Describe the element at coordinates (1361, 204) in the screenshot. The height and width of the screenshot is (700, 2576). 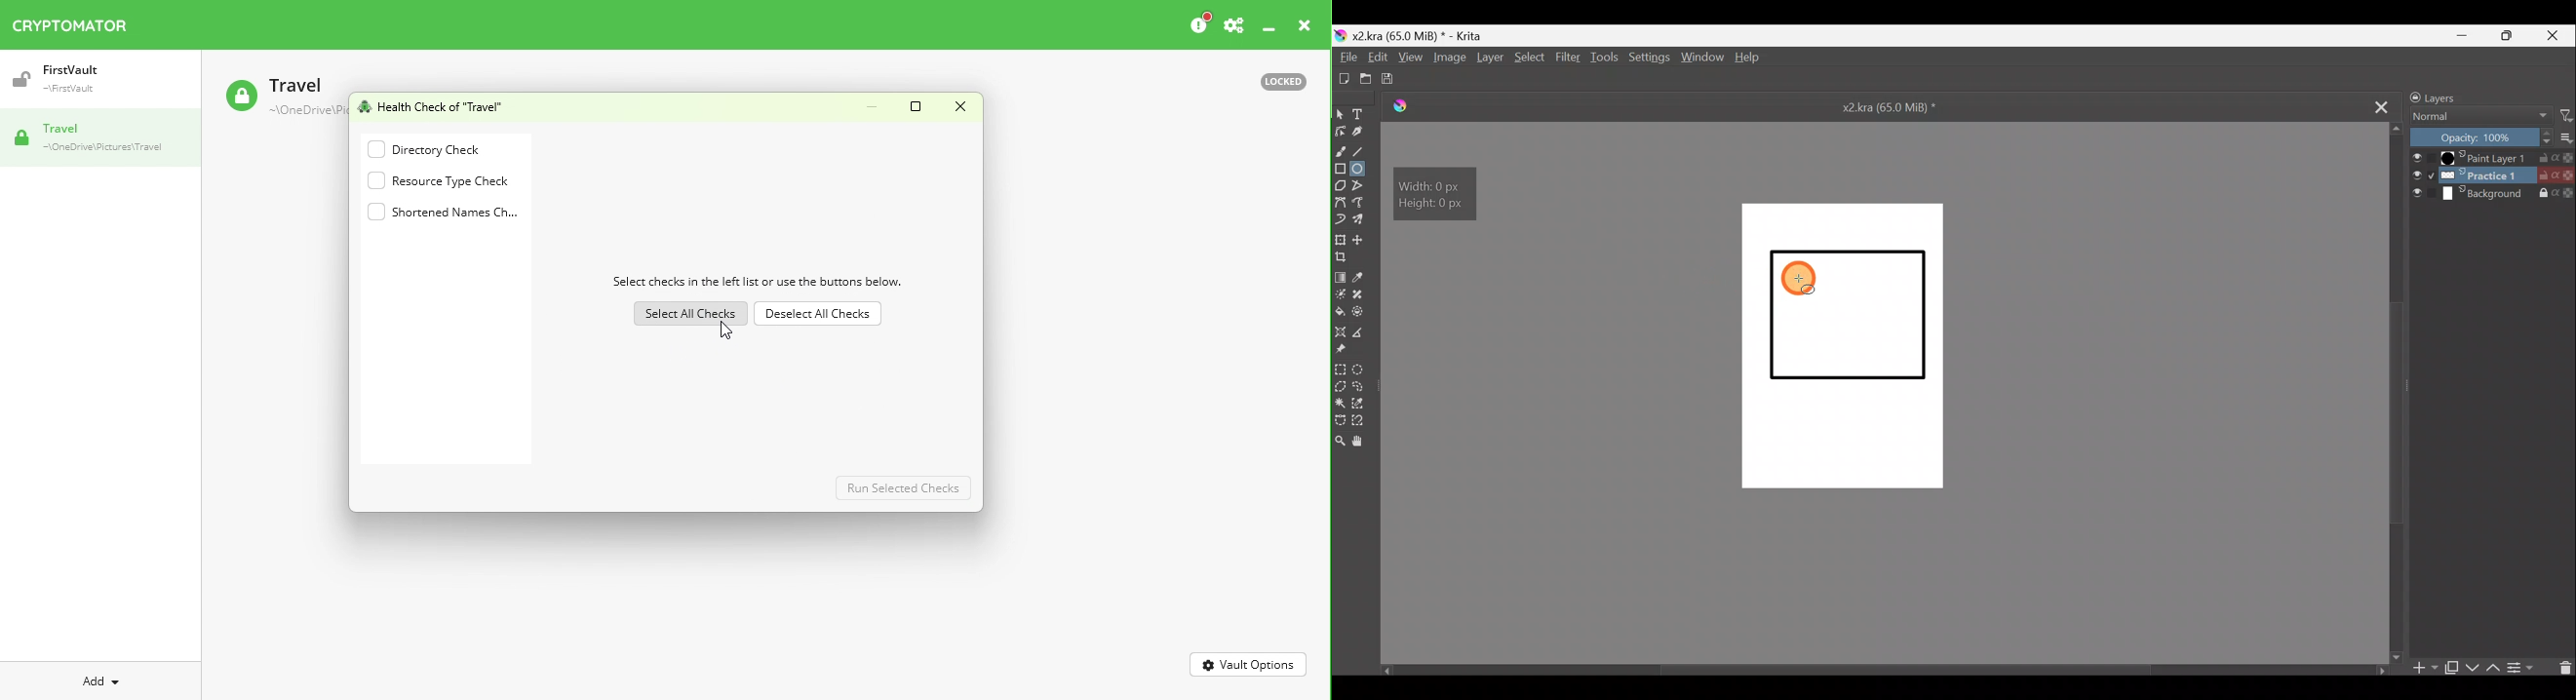
I see `Freehand path tool` at that location.